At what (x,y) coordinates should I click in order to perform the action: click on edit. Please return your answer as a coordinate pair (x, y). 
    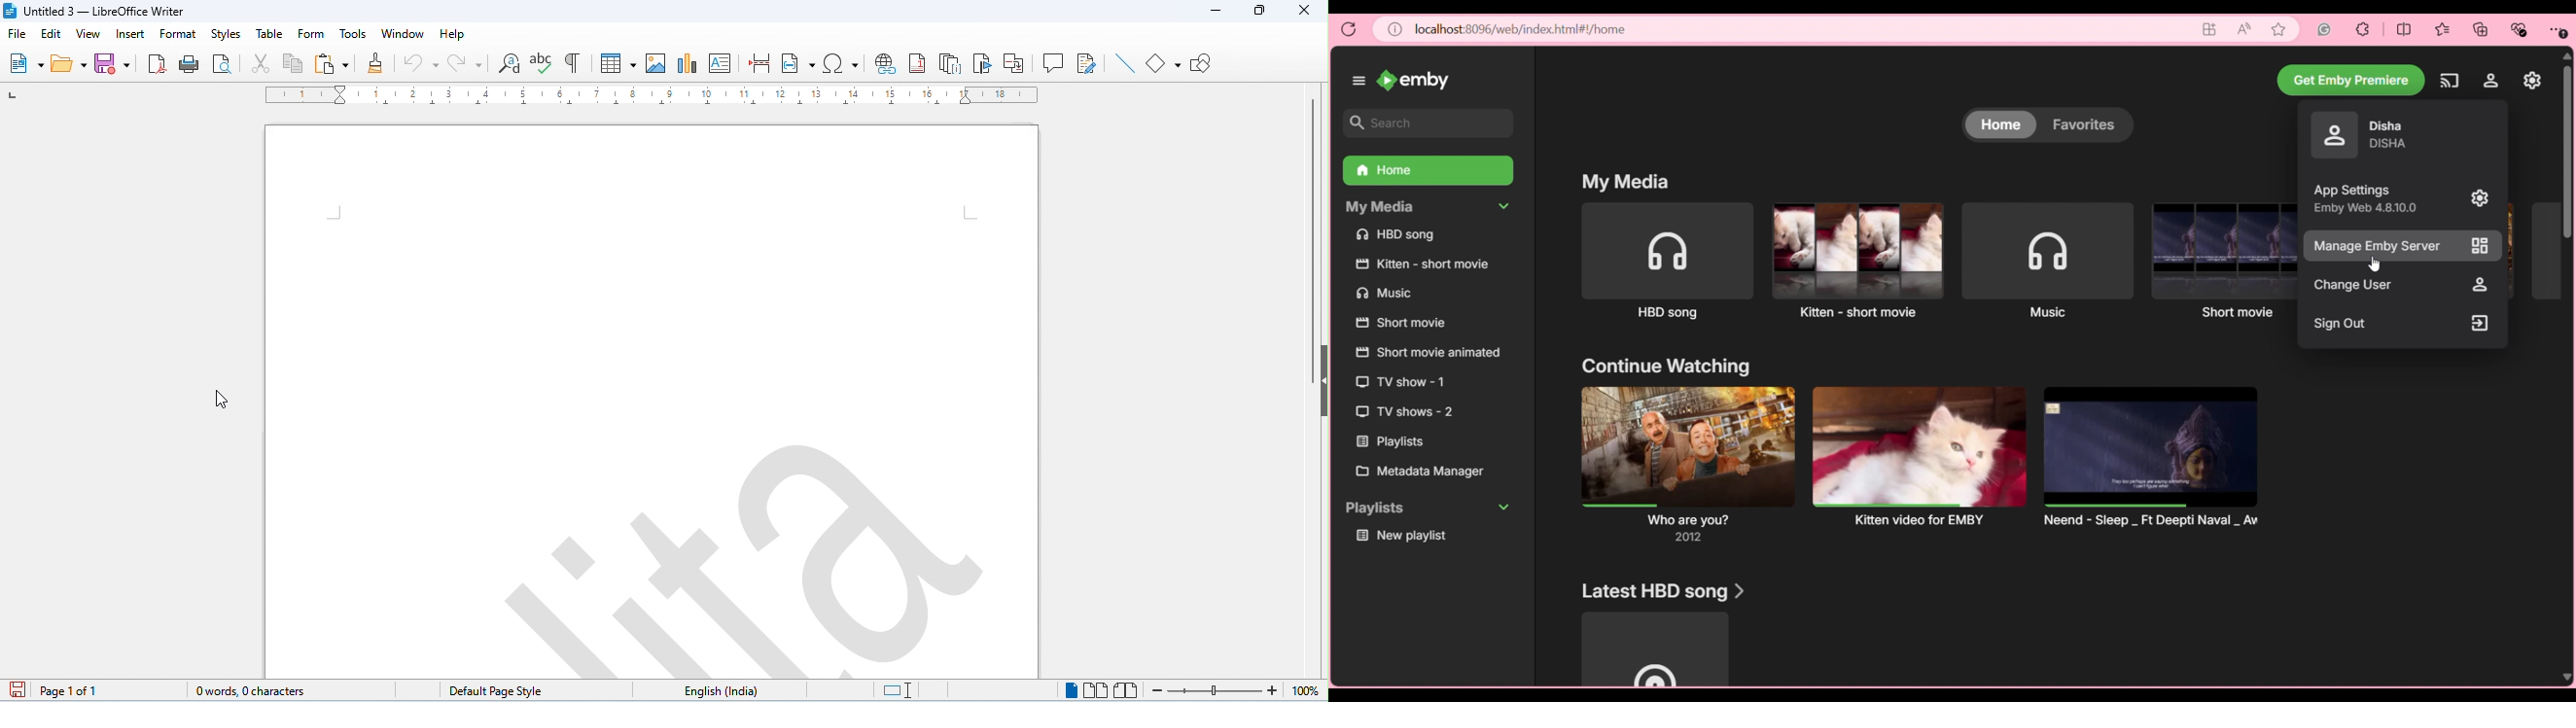
    Looking at the image, I should click on (51, 34).